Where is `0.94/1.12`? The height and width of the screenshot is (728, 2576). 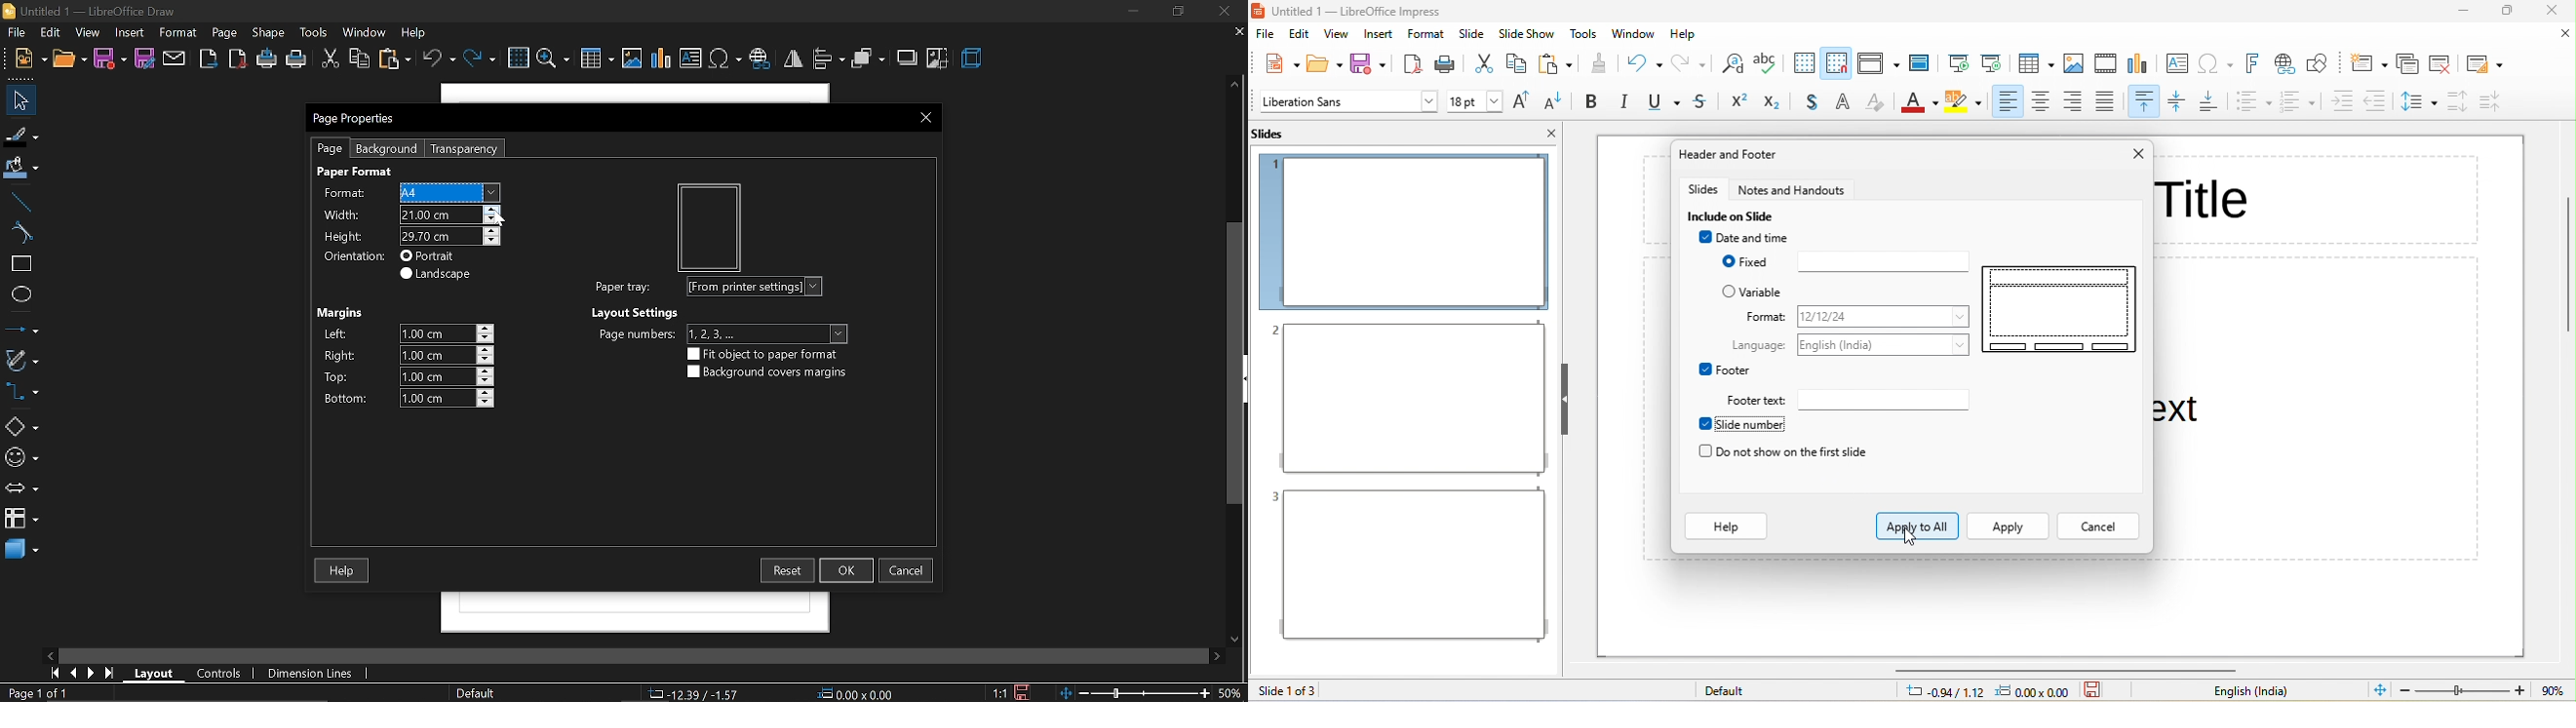 0.94/1.12 is located at coordinates (1940, 692).